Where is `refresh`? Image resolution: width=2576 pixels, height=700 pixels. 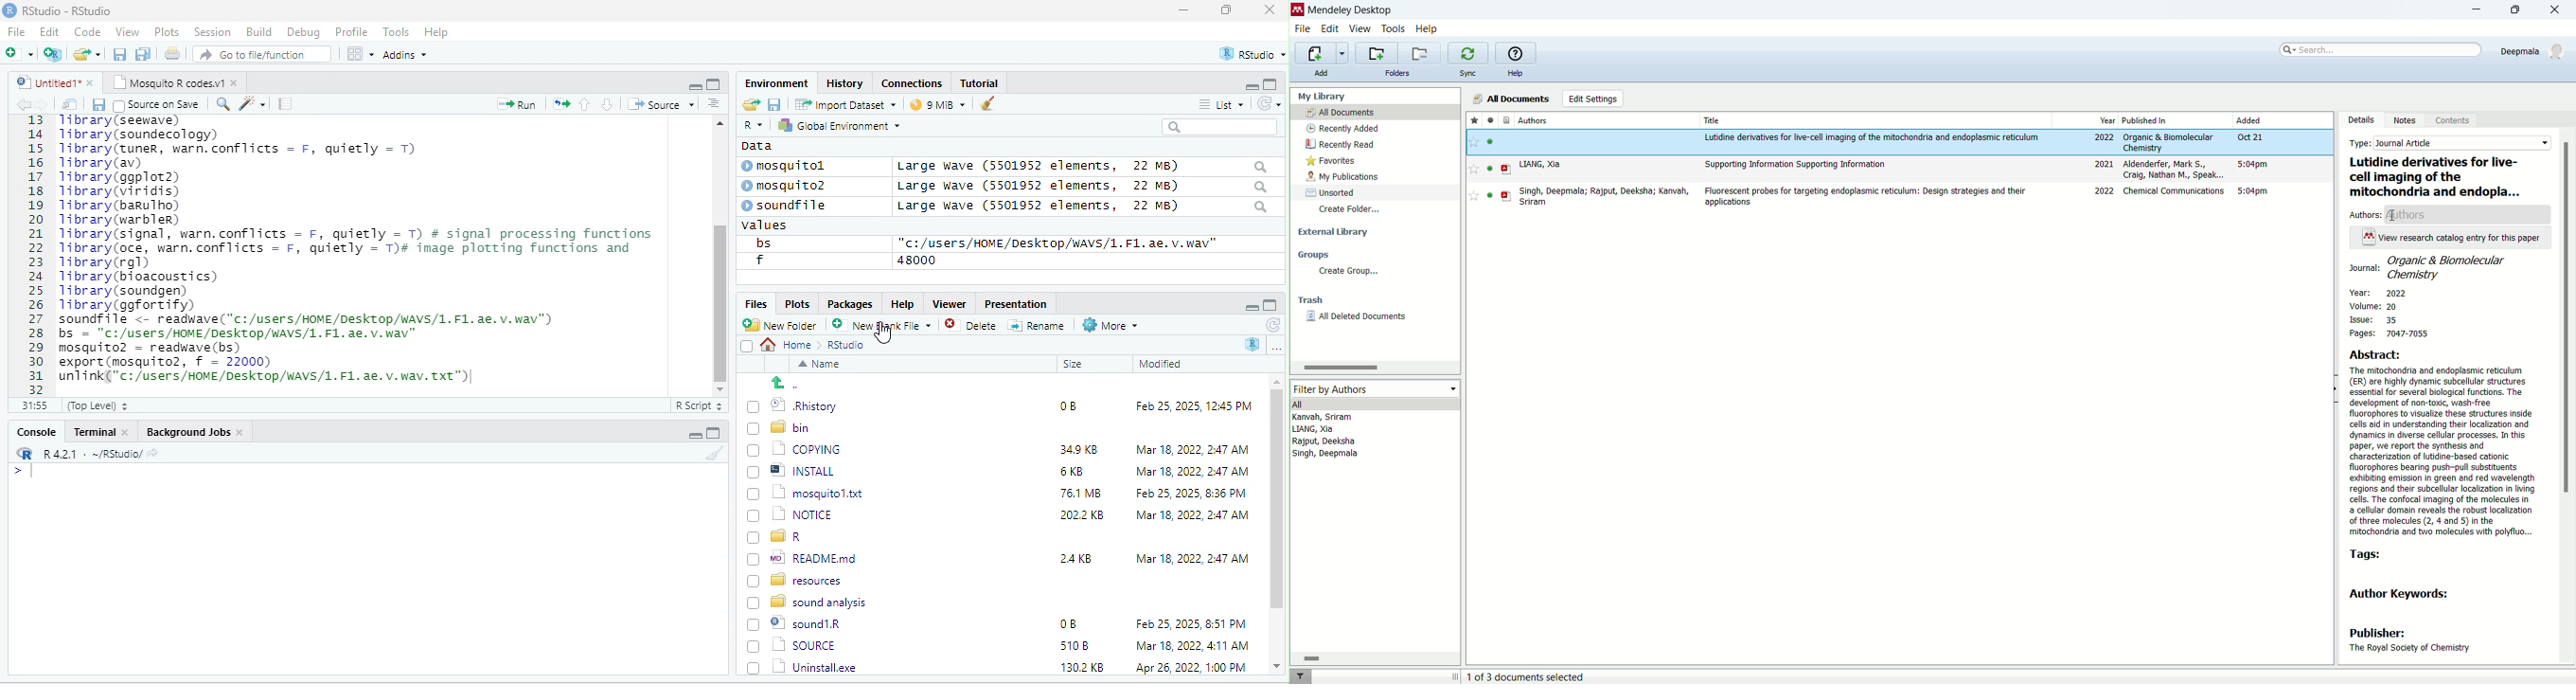
refresh is located at coordinates (1266, 103).